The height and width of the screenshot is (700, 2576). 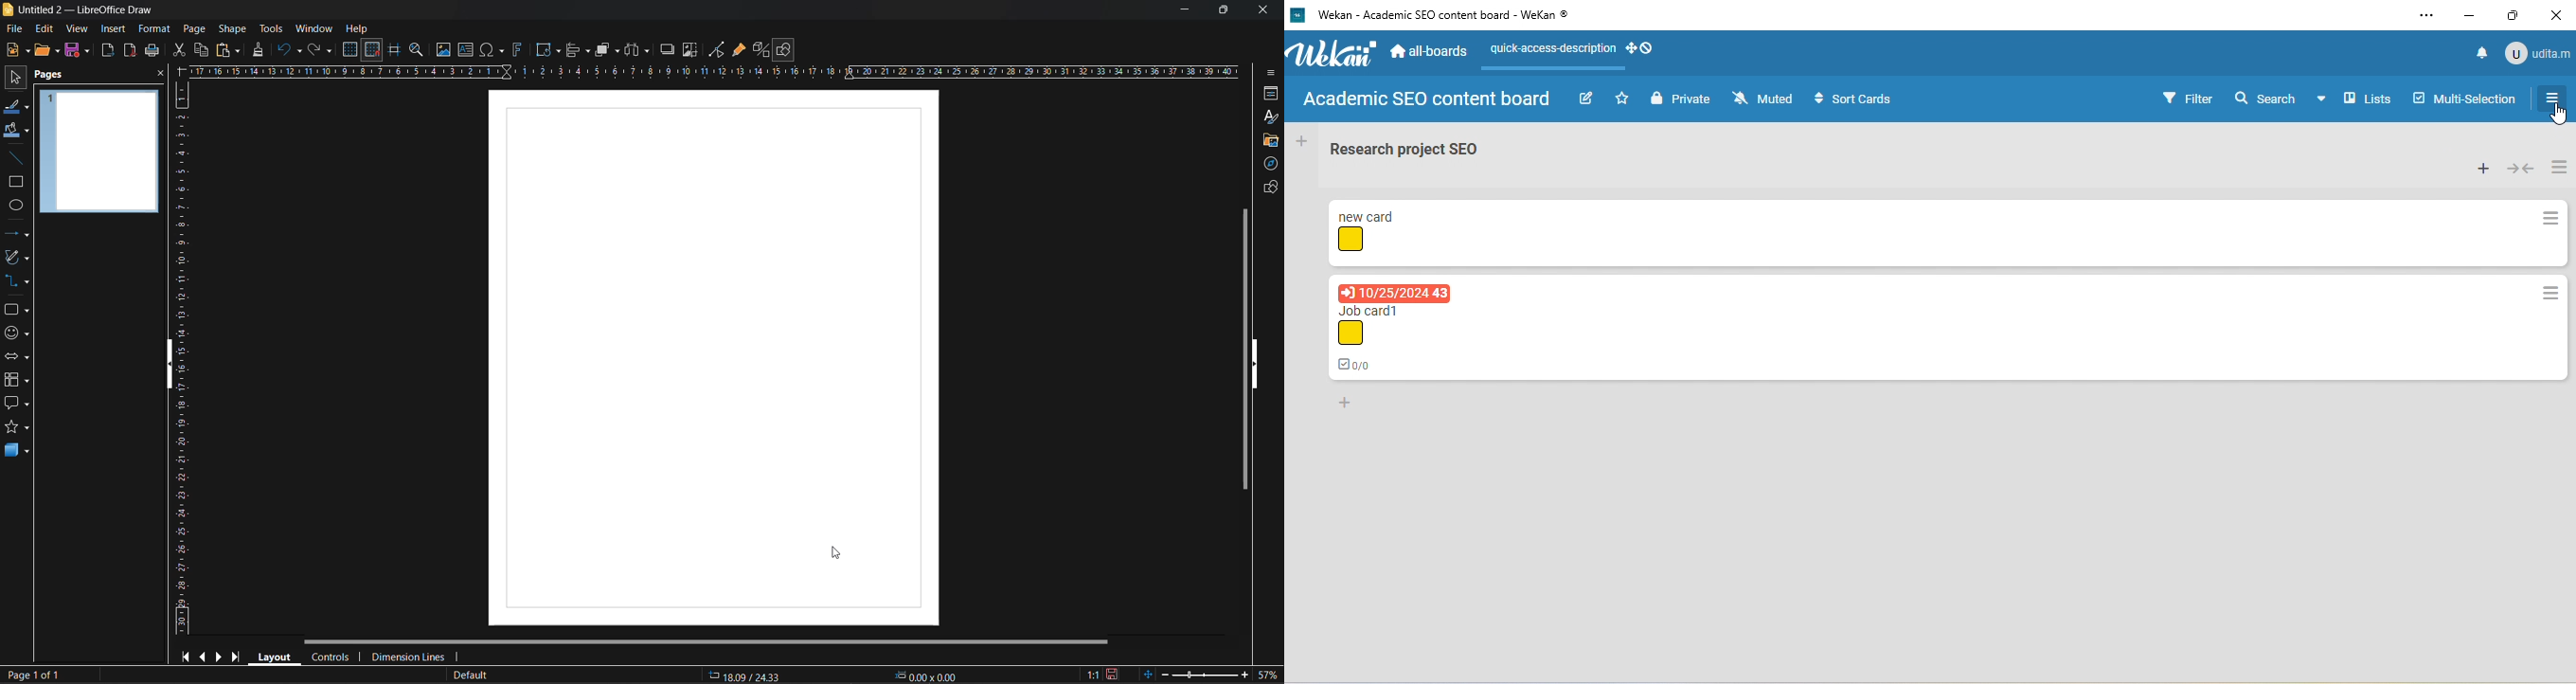 I want to click on maximize, so click(x=2516, y=14).